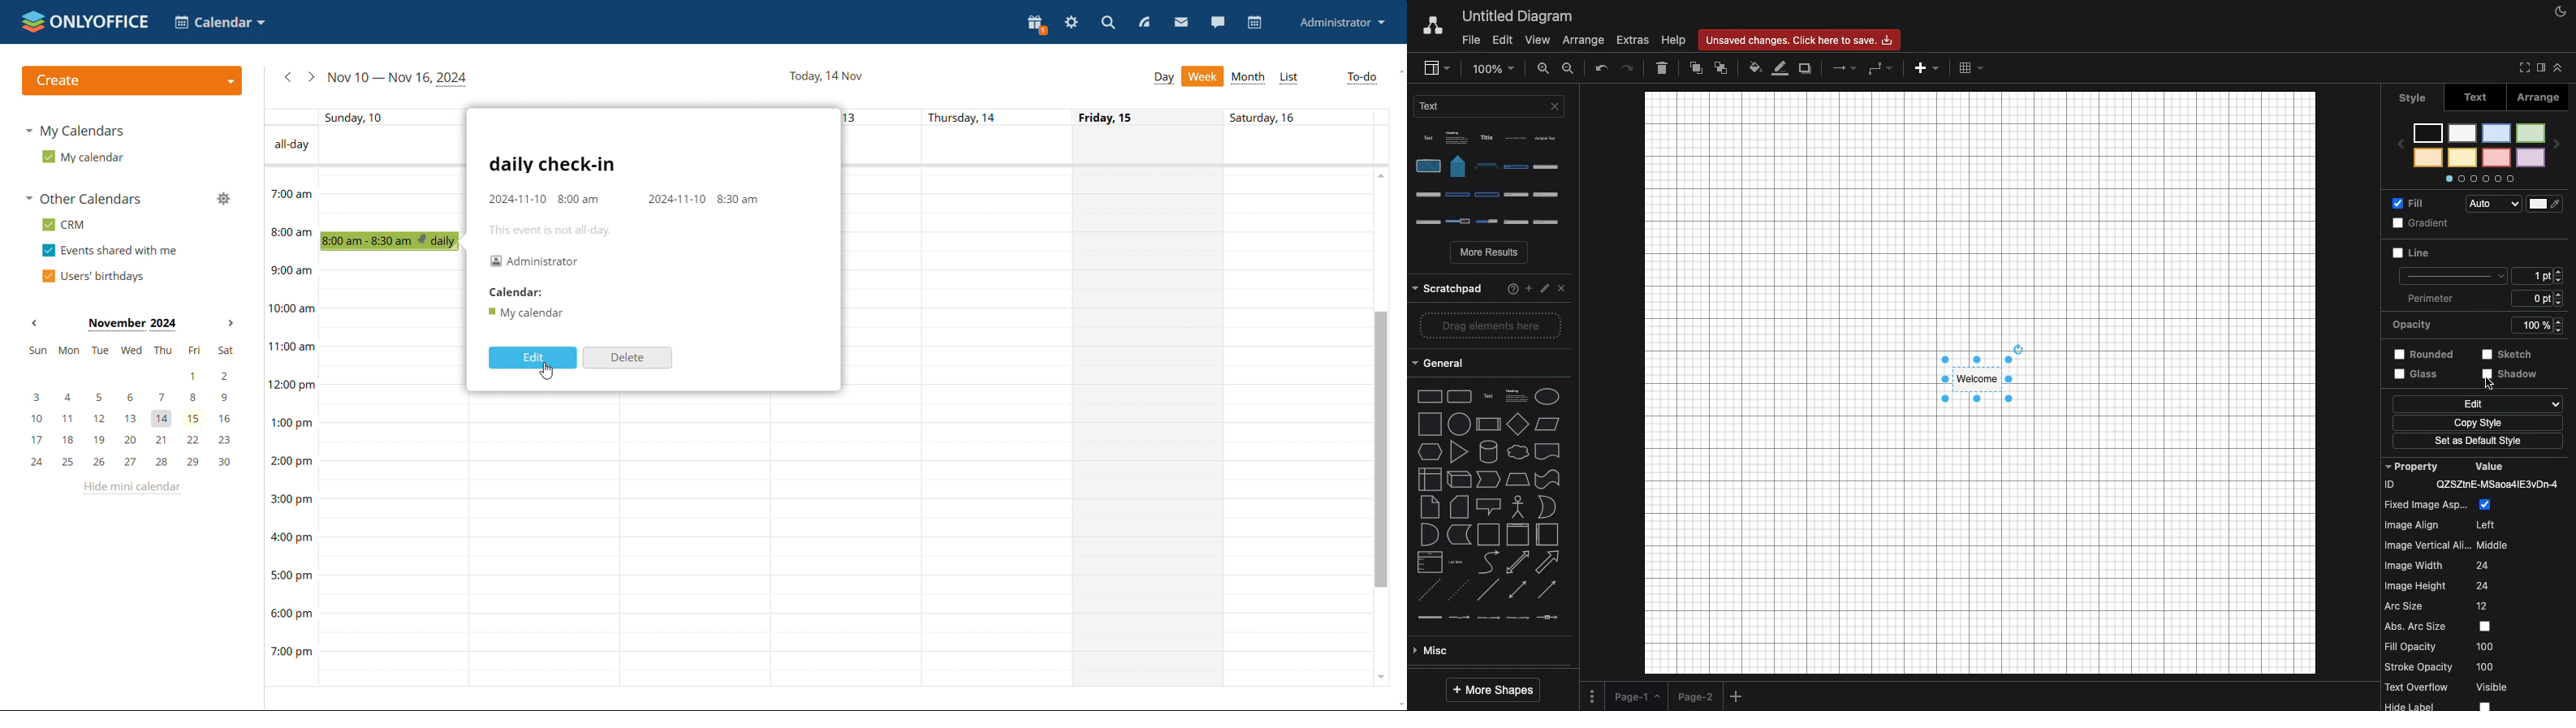 This screenshot has height=728, width=2576. Describe the element at coordinates (2428, 223) in the screenshot. I see `Line` at that location.